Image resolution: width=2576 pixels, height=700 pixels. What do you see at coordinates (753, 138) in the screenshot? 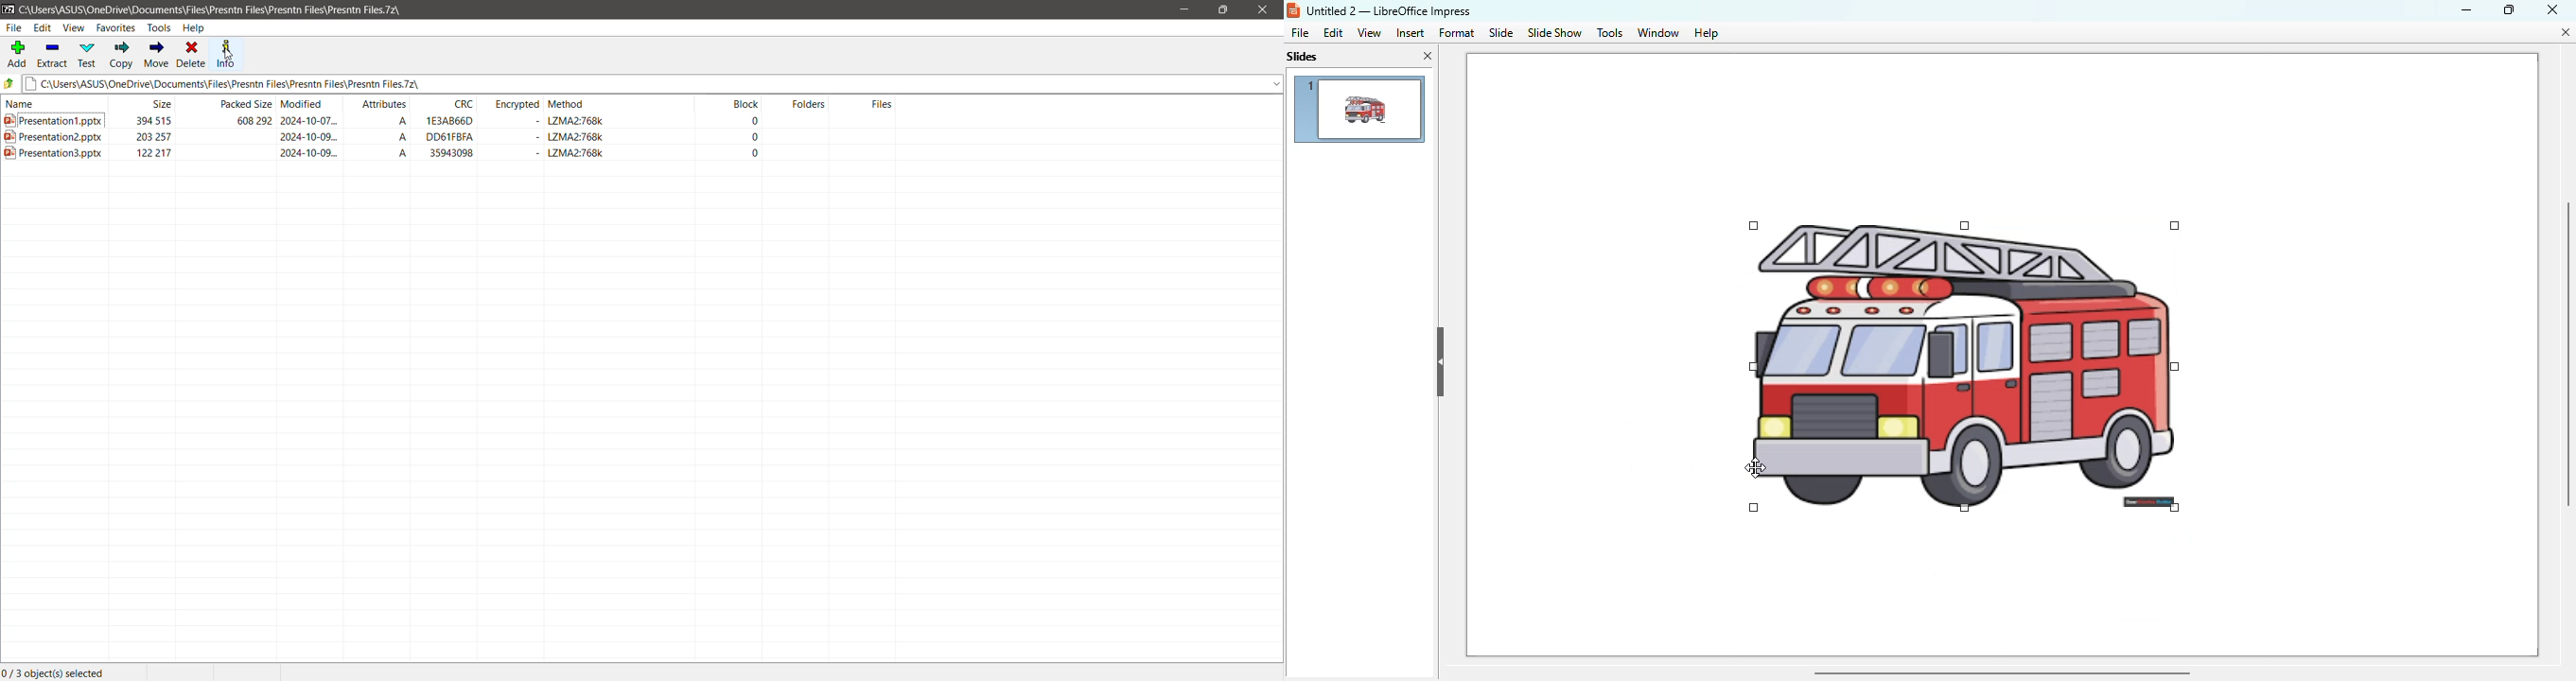
I see `0` at bounding box center [753, 138].